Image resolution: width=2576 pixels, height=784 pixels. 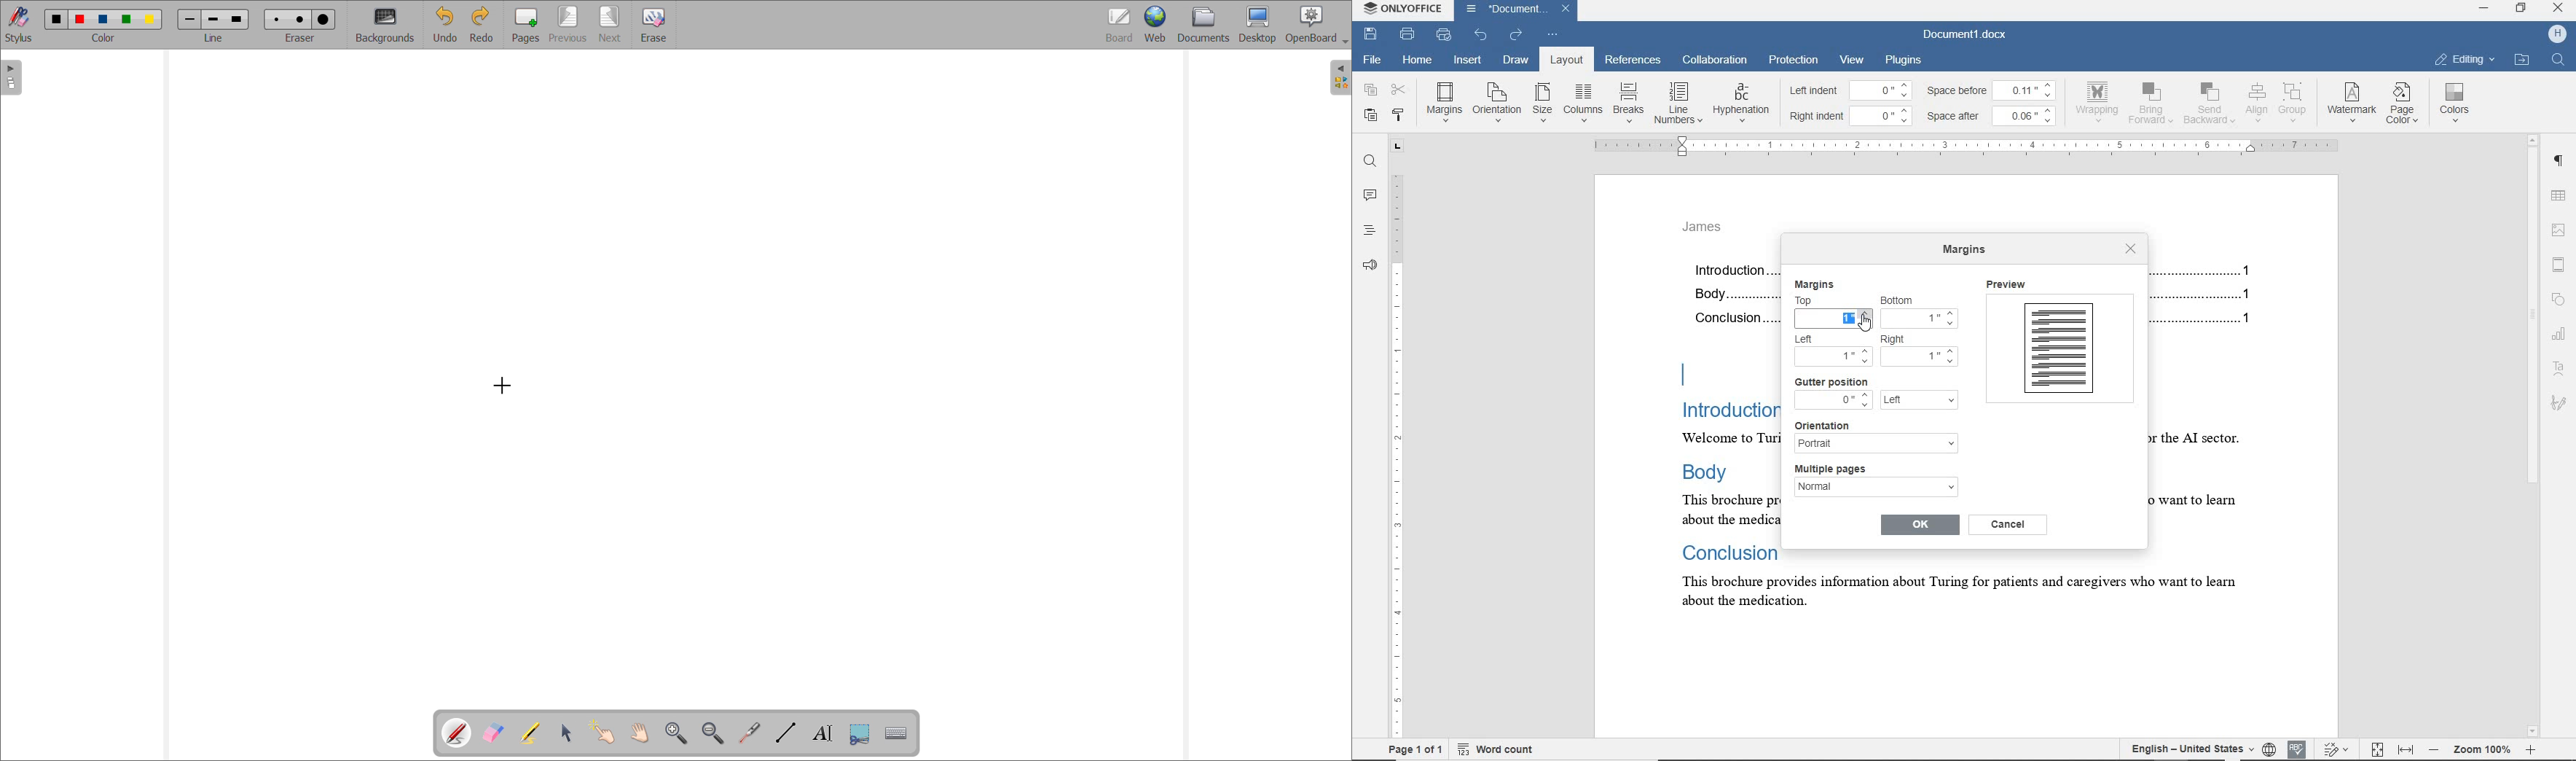 What do you see at coordinates (2027, 115) in the screenshot?
I see `0.06` at bounding box center [2027, 115].